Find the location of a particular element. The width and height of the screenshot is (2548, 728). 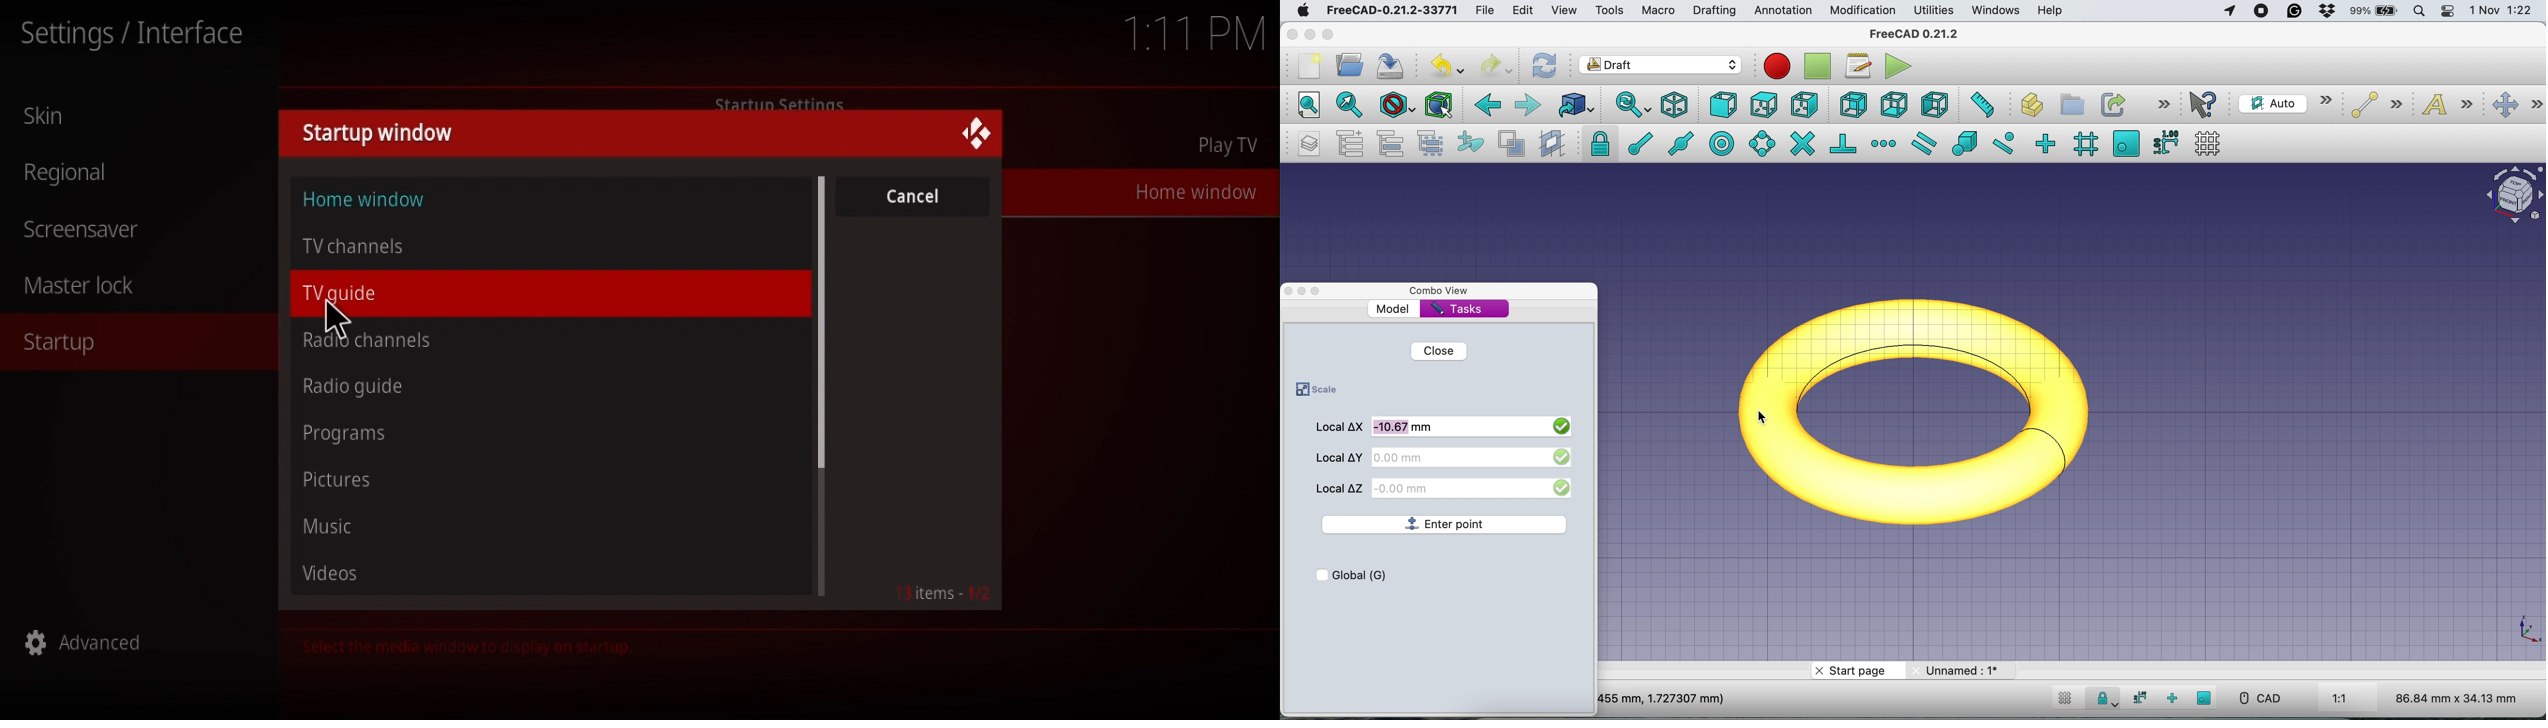

edit is located at coordinates (1525, 11).